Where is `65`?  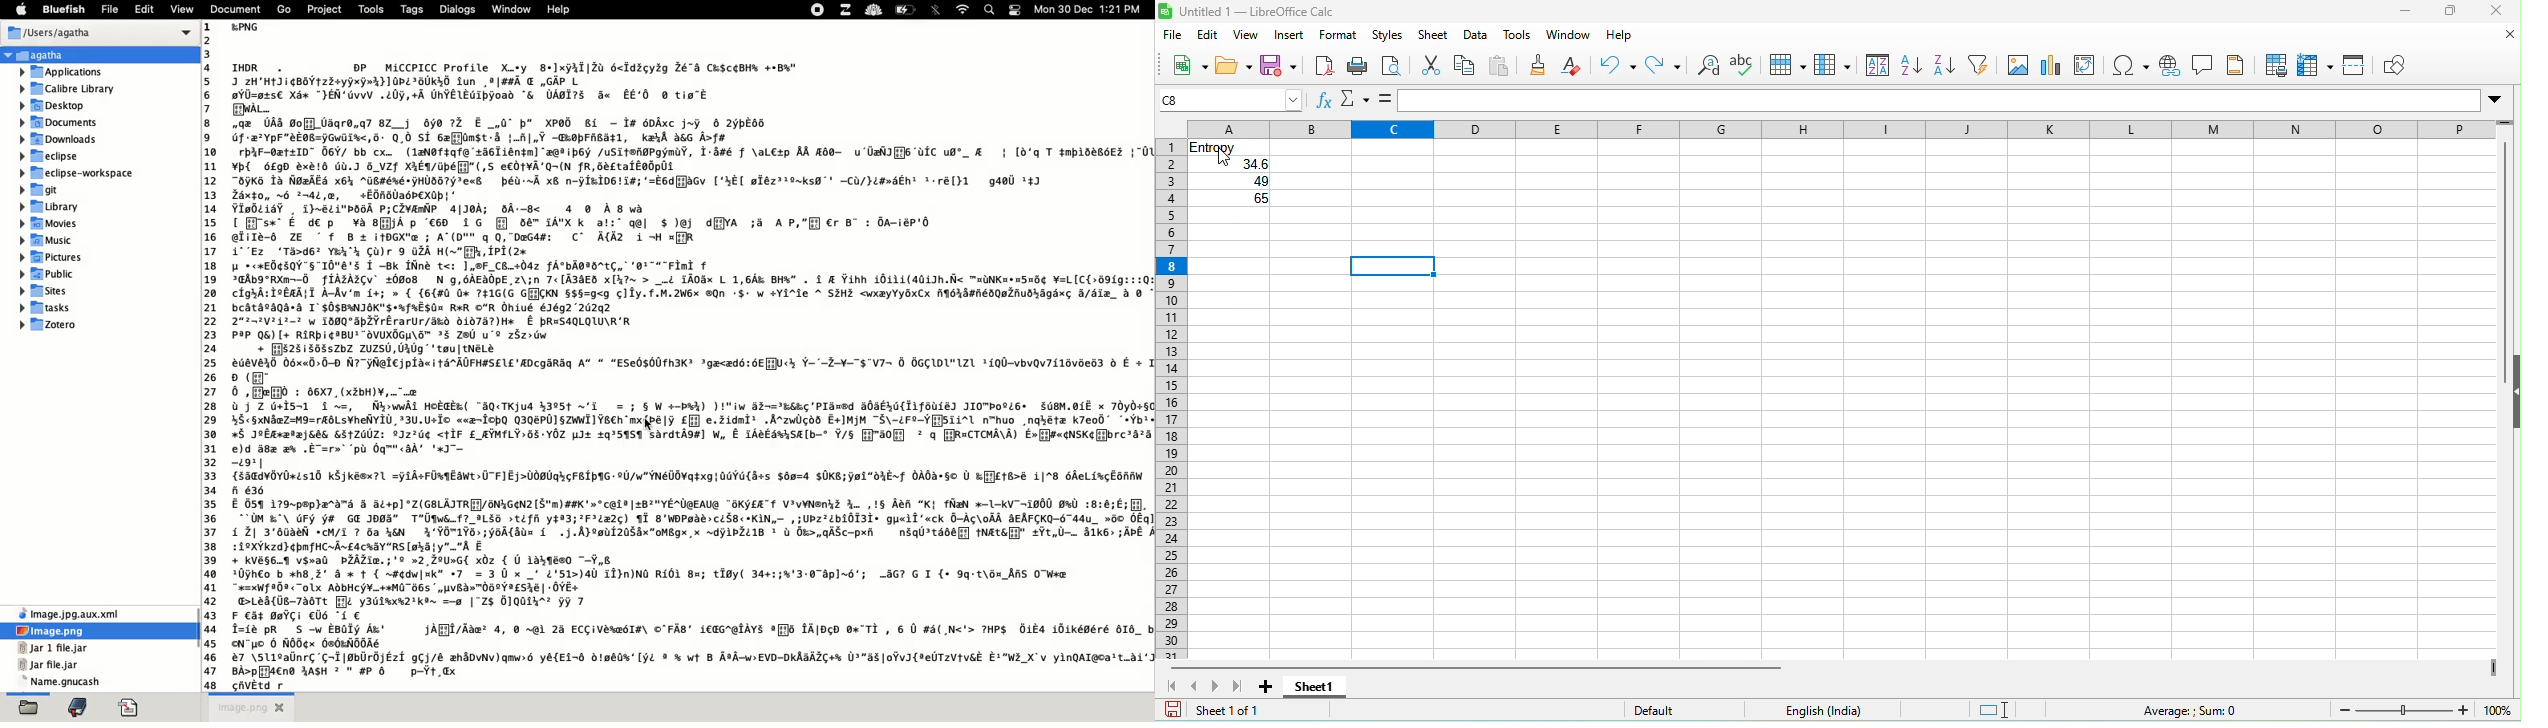
65 is located at coordinates (1262, 199).